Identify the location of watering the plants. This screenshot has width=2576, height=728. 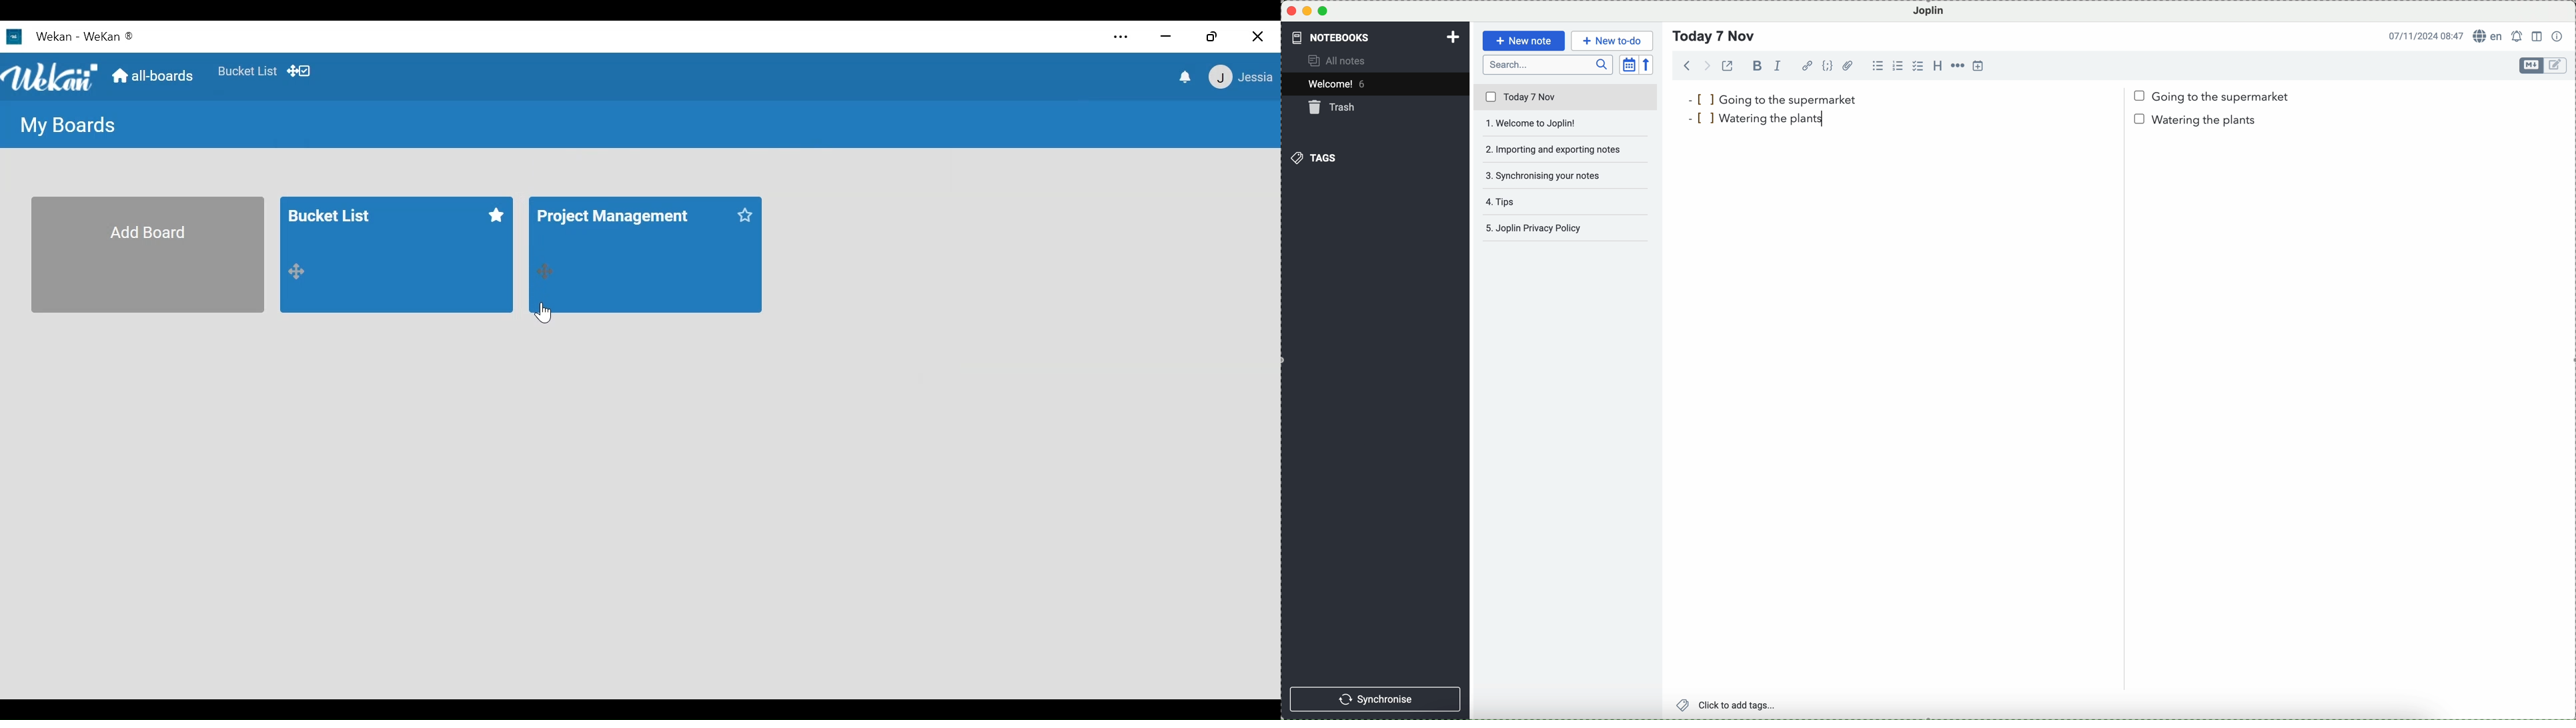
(1763, 118).